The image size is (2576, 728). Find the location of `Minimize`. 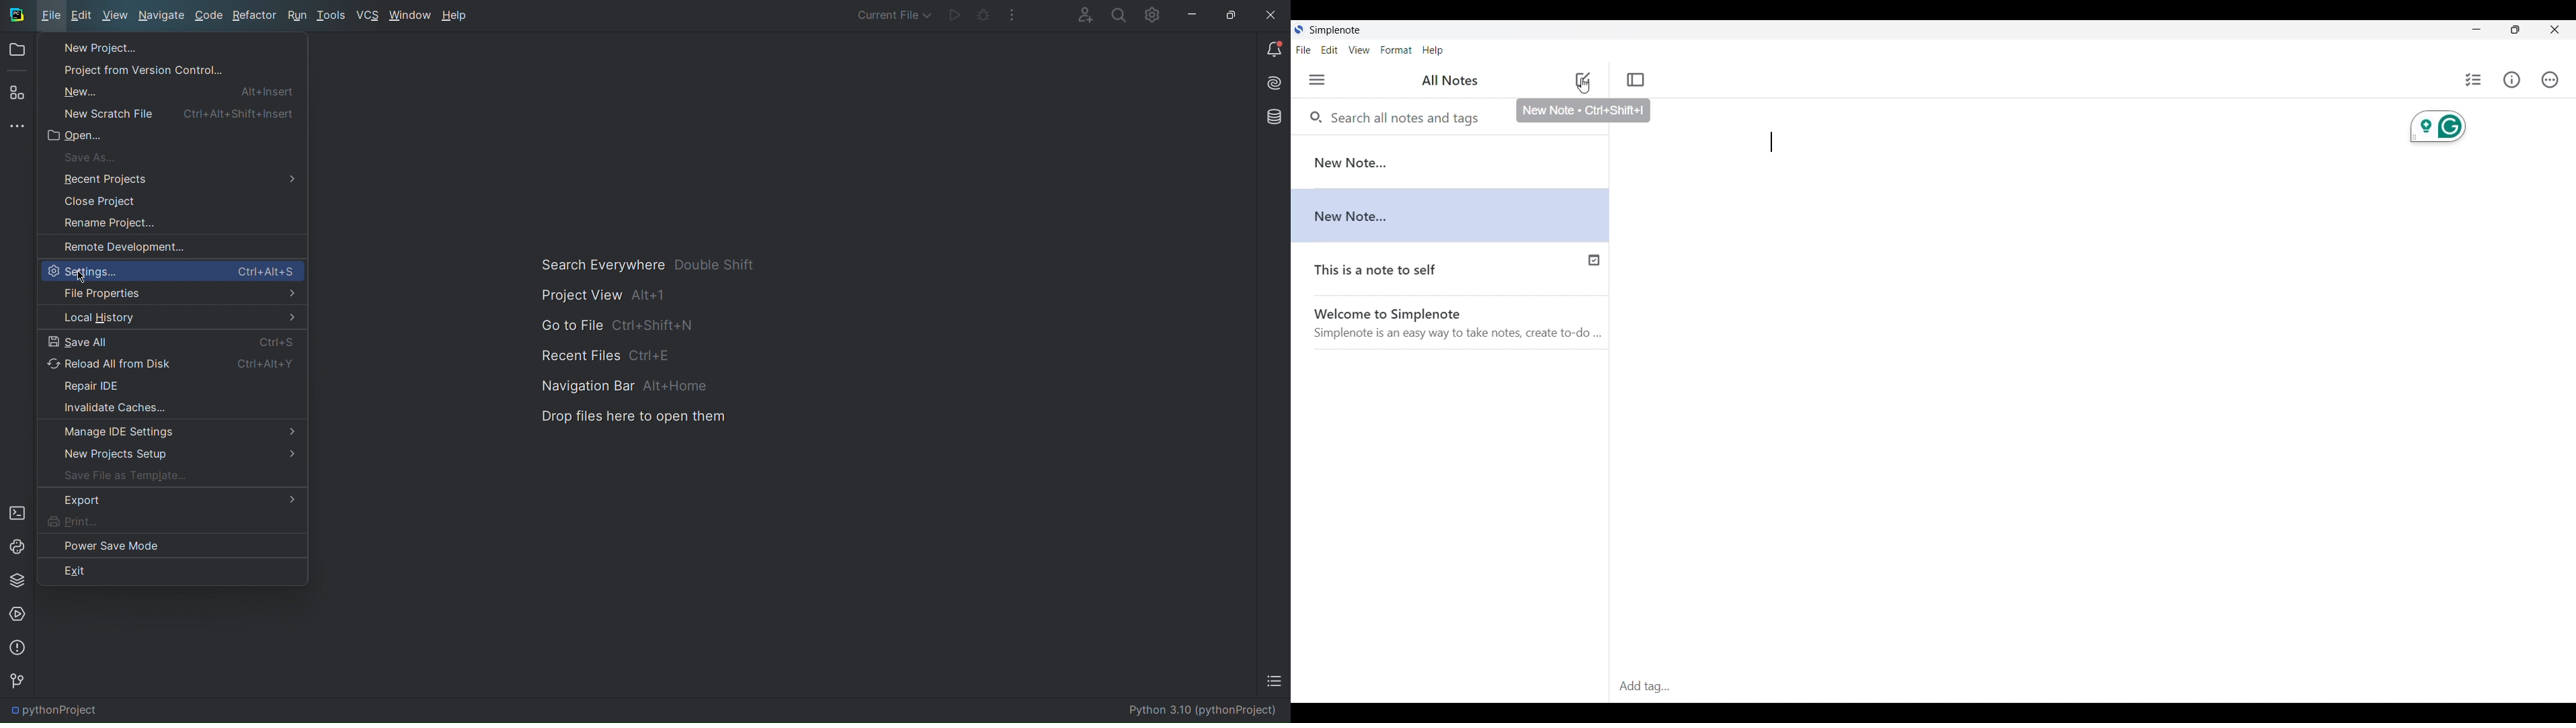

Minimize is located at coordinates (2554, 29).